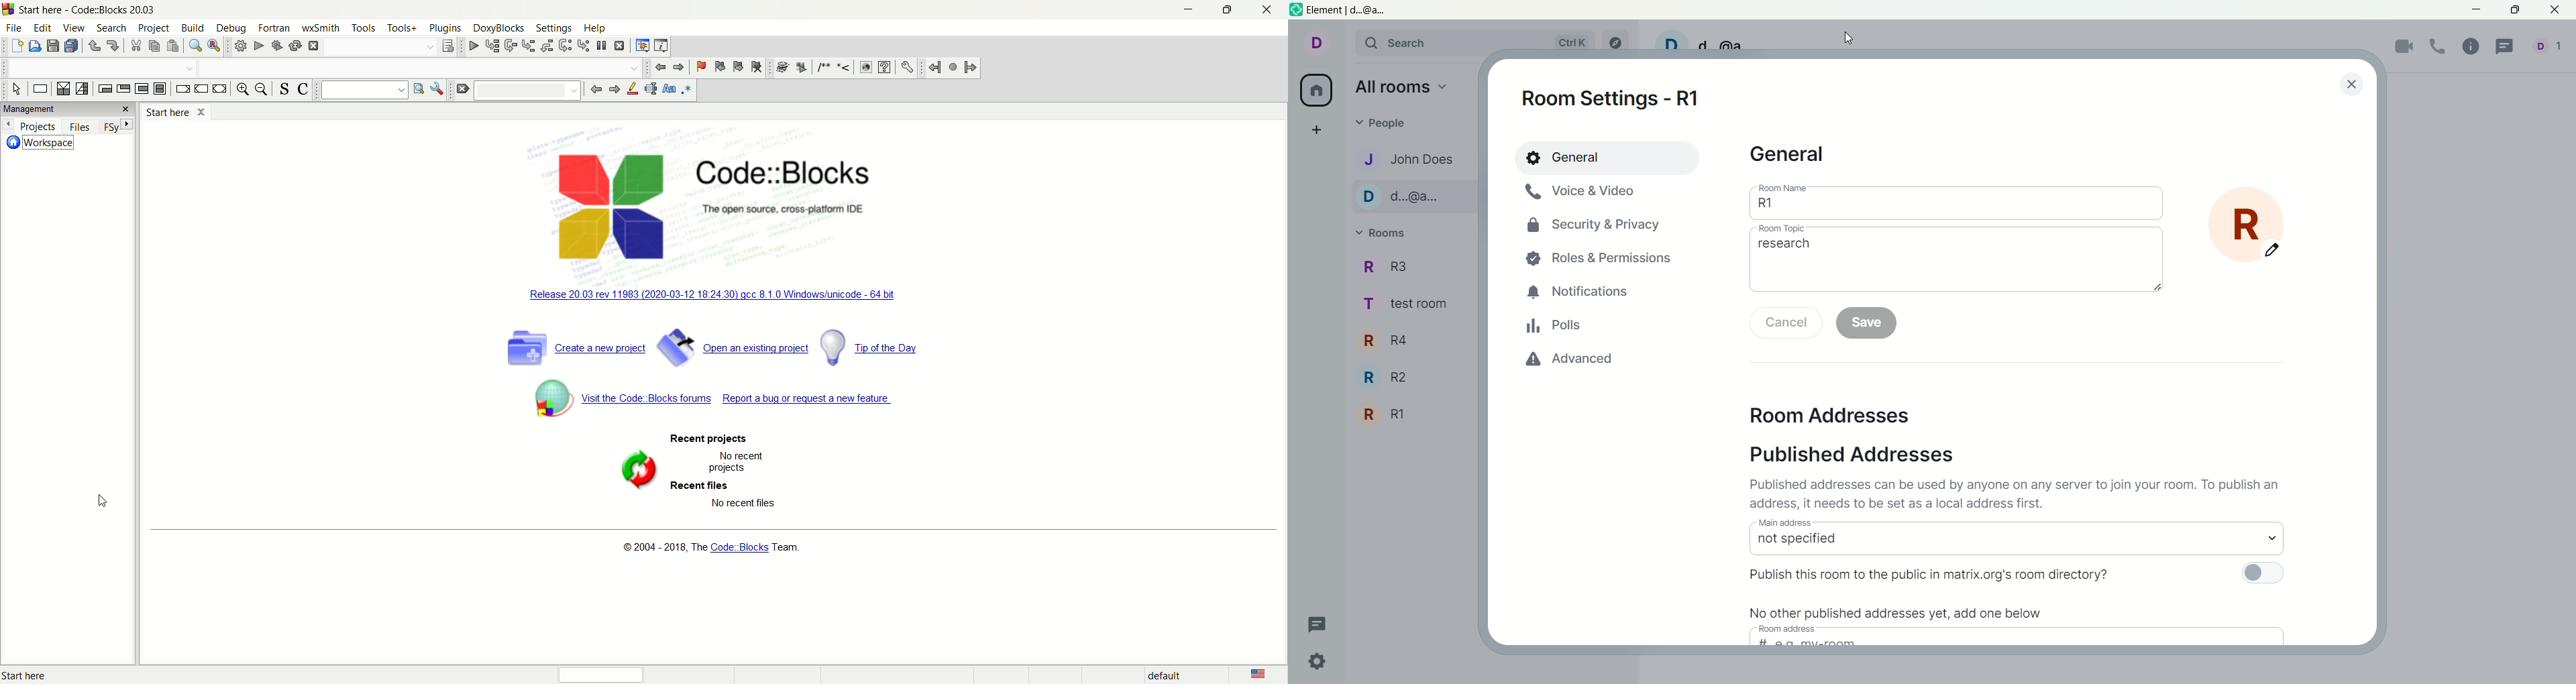 The height and width of the screenshot is (700, 2576). I want to click on selected text, so click(651, 89).